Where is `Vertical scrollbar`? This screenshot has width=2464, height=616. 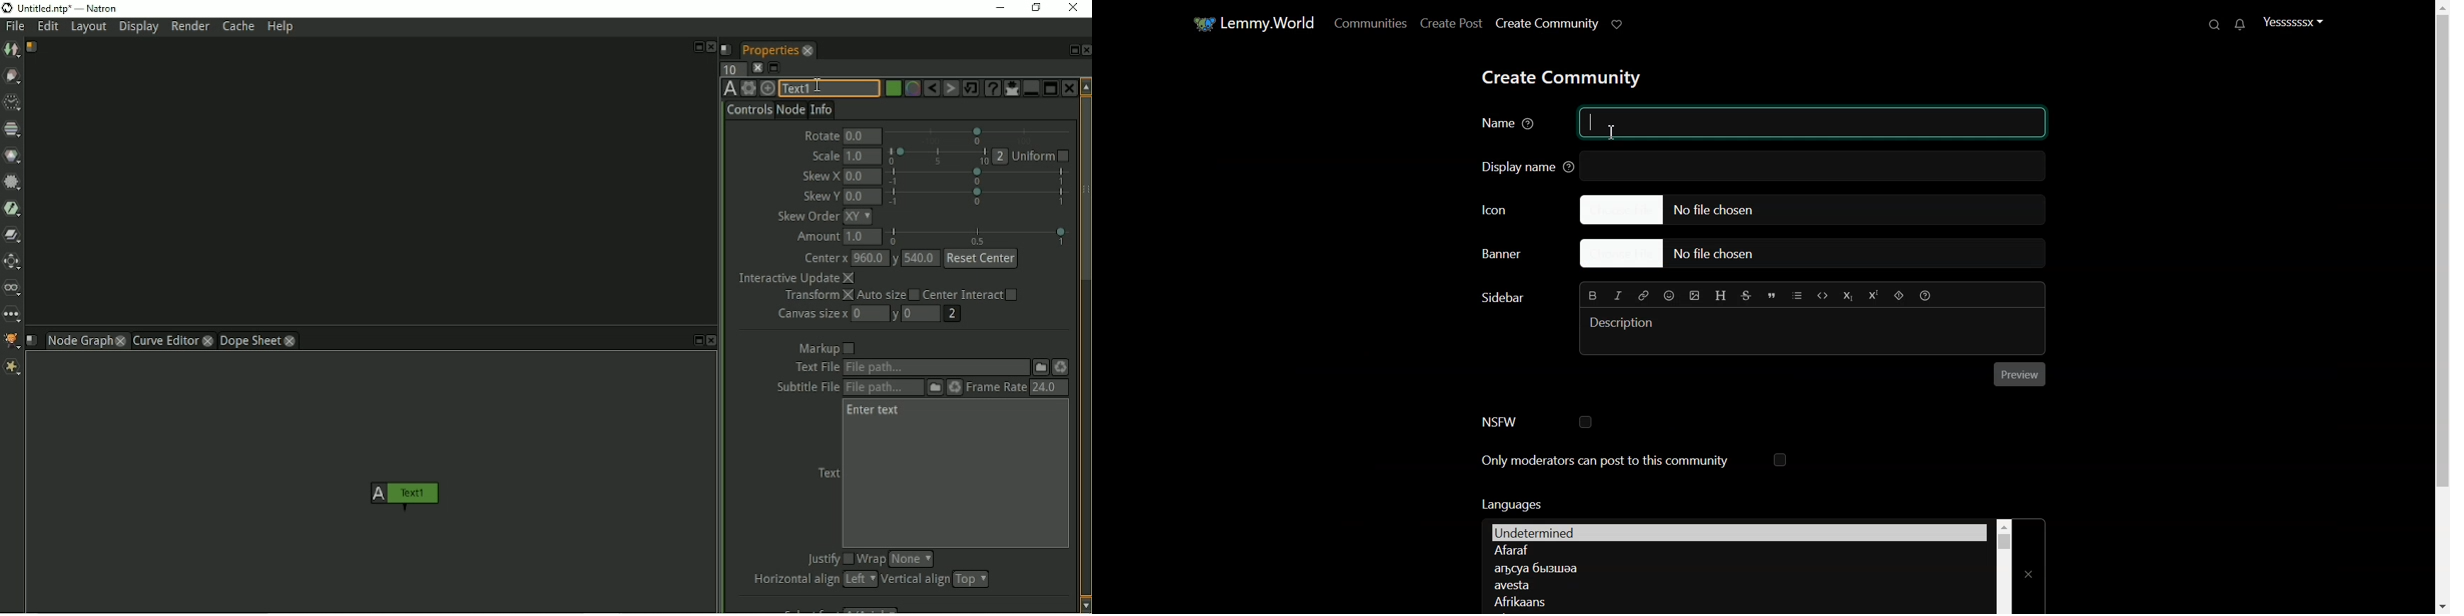 Vertical scrollbar is located at coordinates (1085, 345).